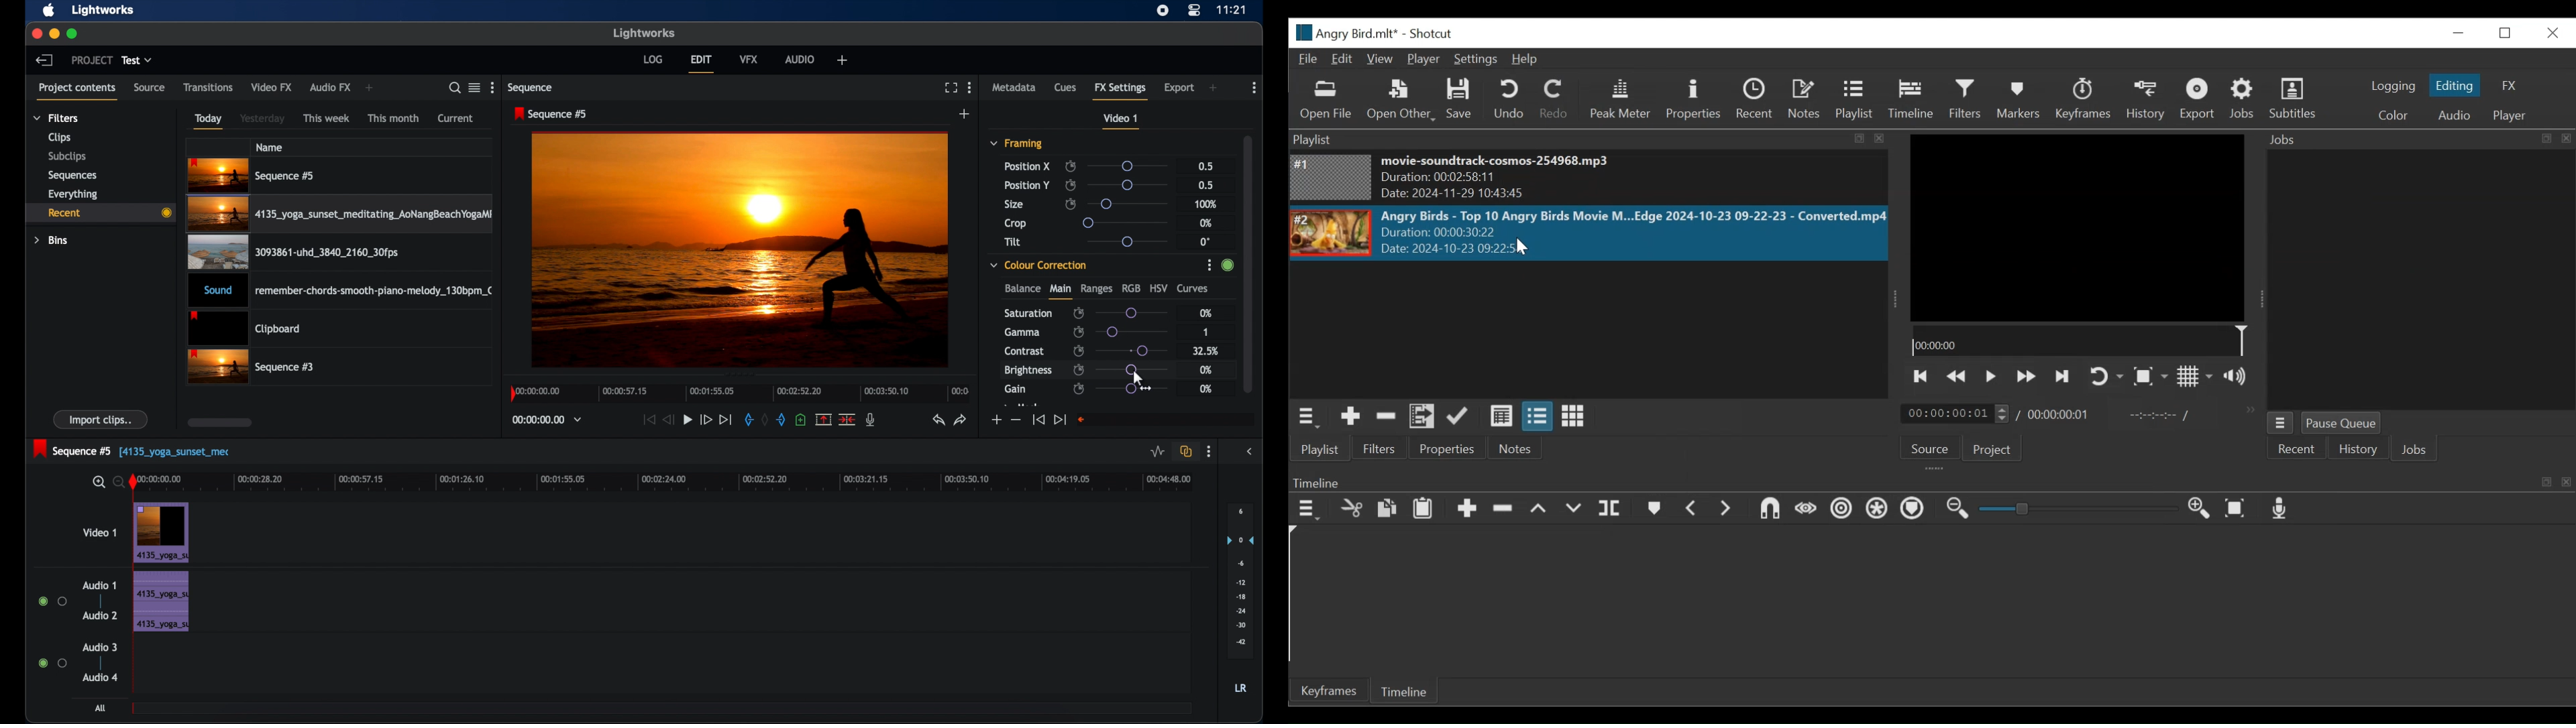  What do you see at coordinates (2145, 100) in the screenshot?
I see `History` at bounding box center [2145, 100].